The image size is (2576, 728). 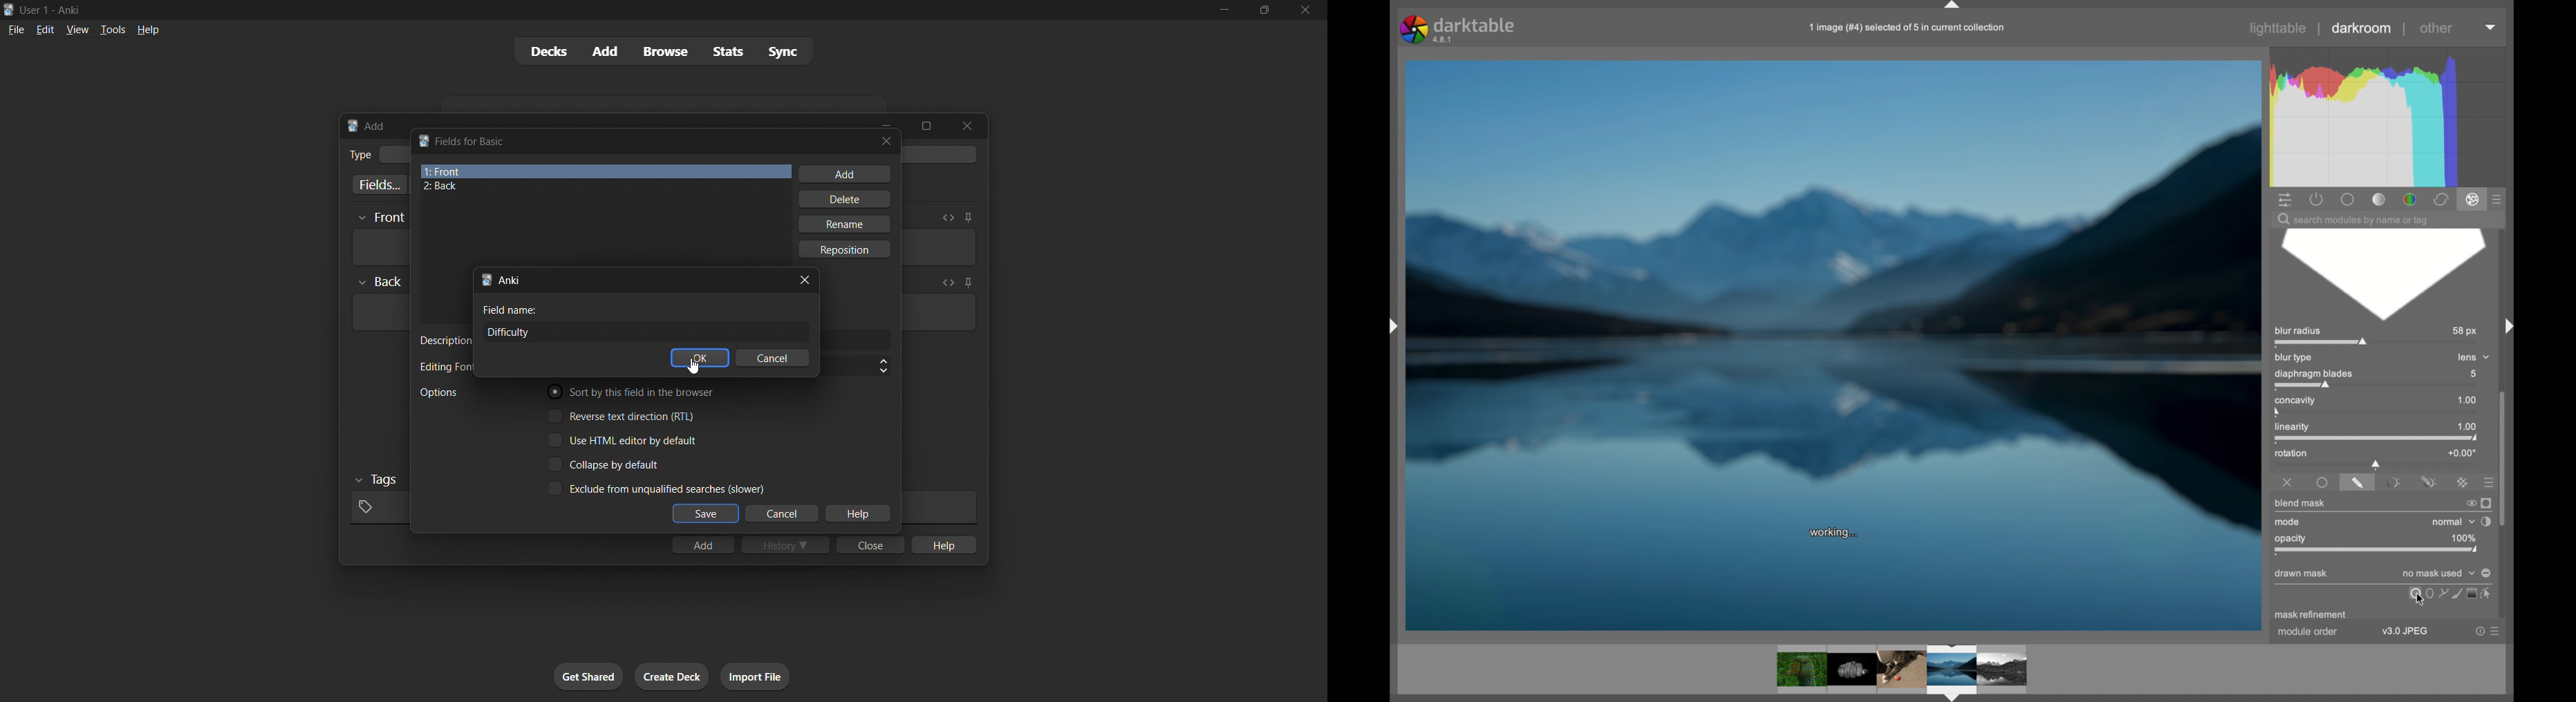 I want to click on photo blurred, so click(x=2069, y=300).